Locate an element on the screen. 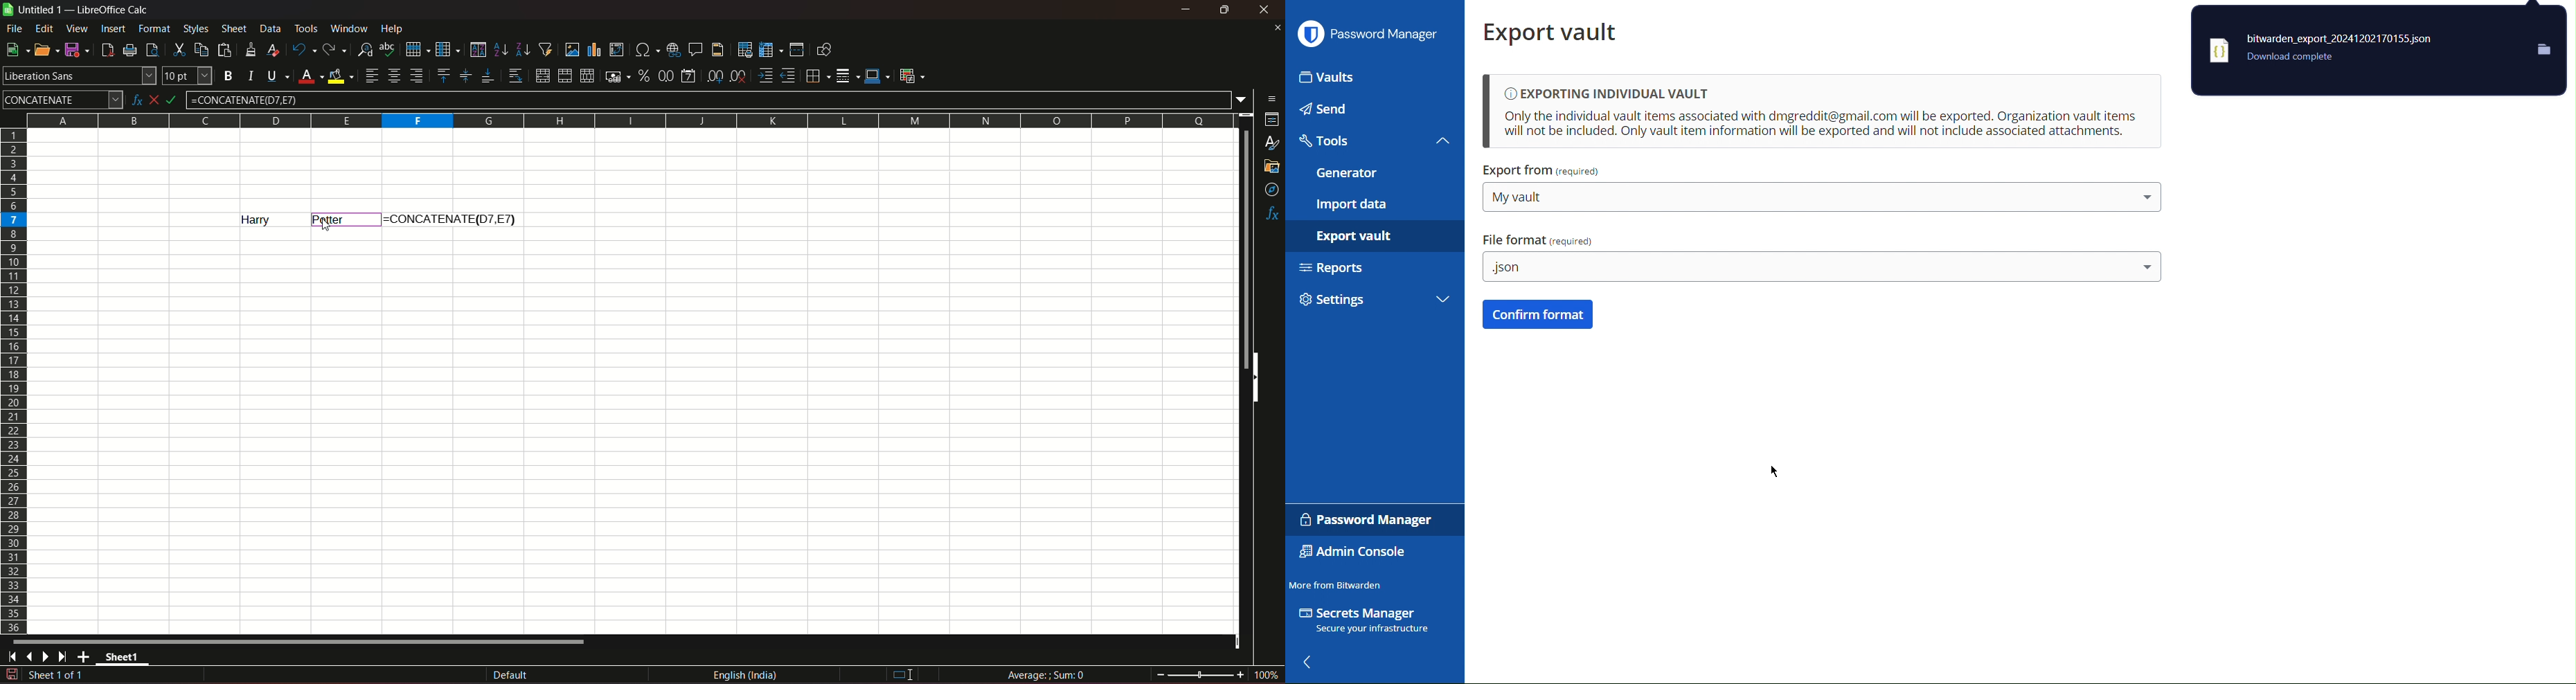 The height and width of the screenshot is (700, 2576). document modified is located at coordinates (11, 675).